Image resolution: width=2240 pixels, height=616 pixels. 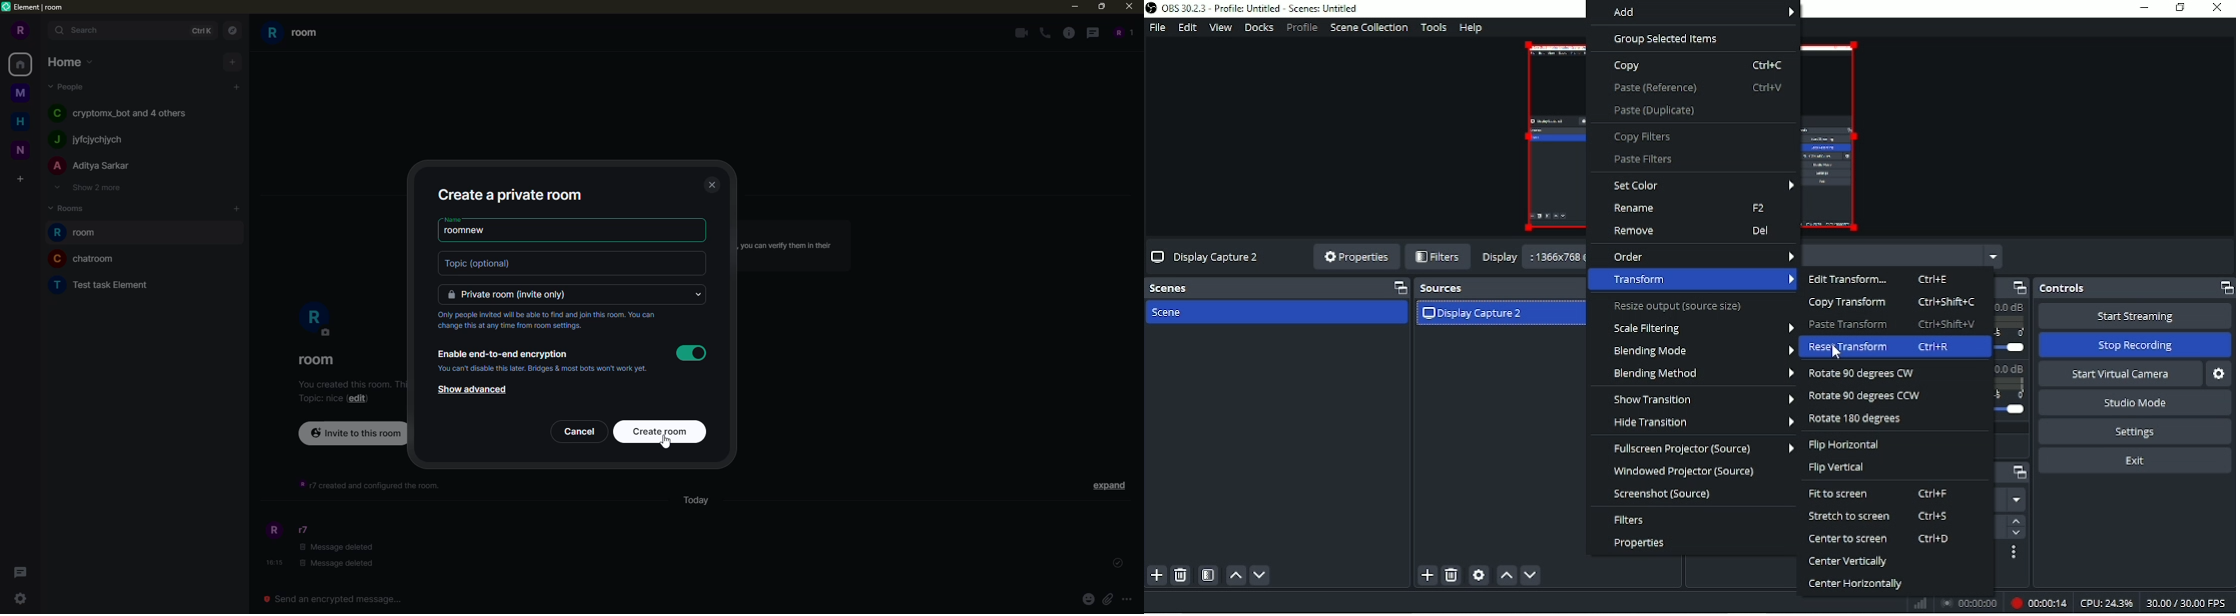 What do you see at coordinates (2134, 345) in the screenshot?
I see `Stop recording` at bounding box center [2134, 345].